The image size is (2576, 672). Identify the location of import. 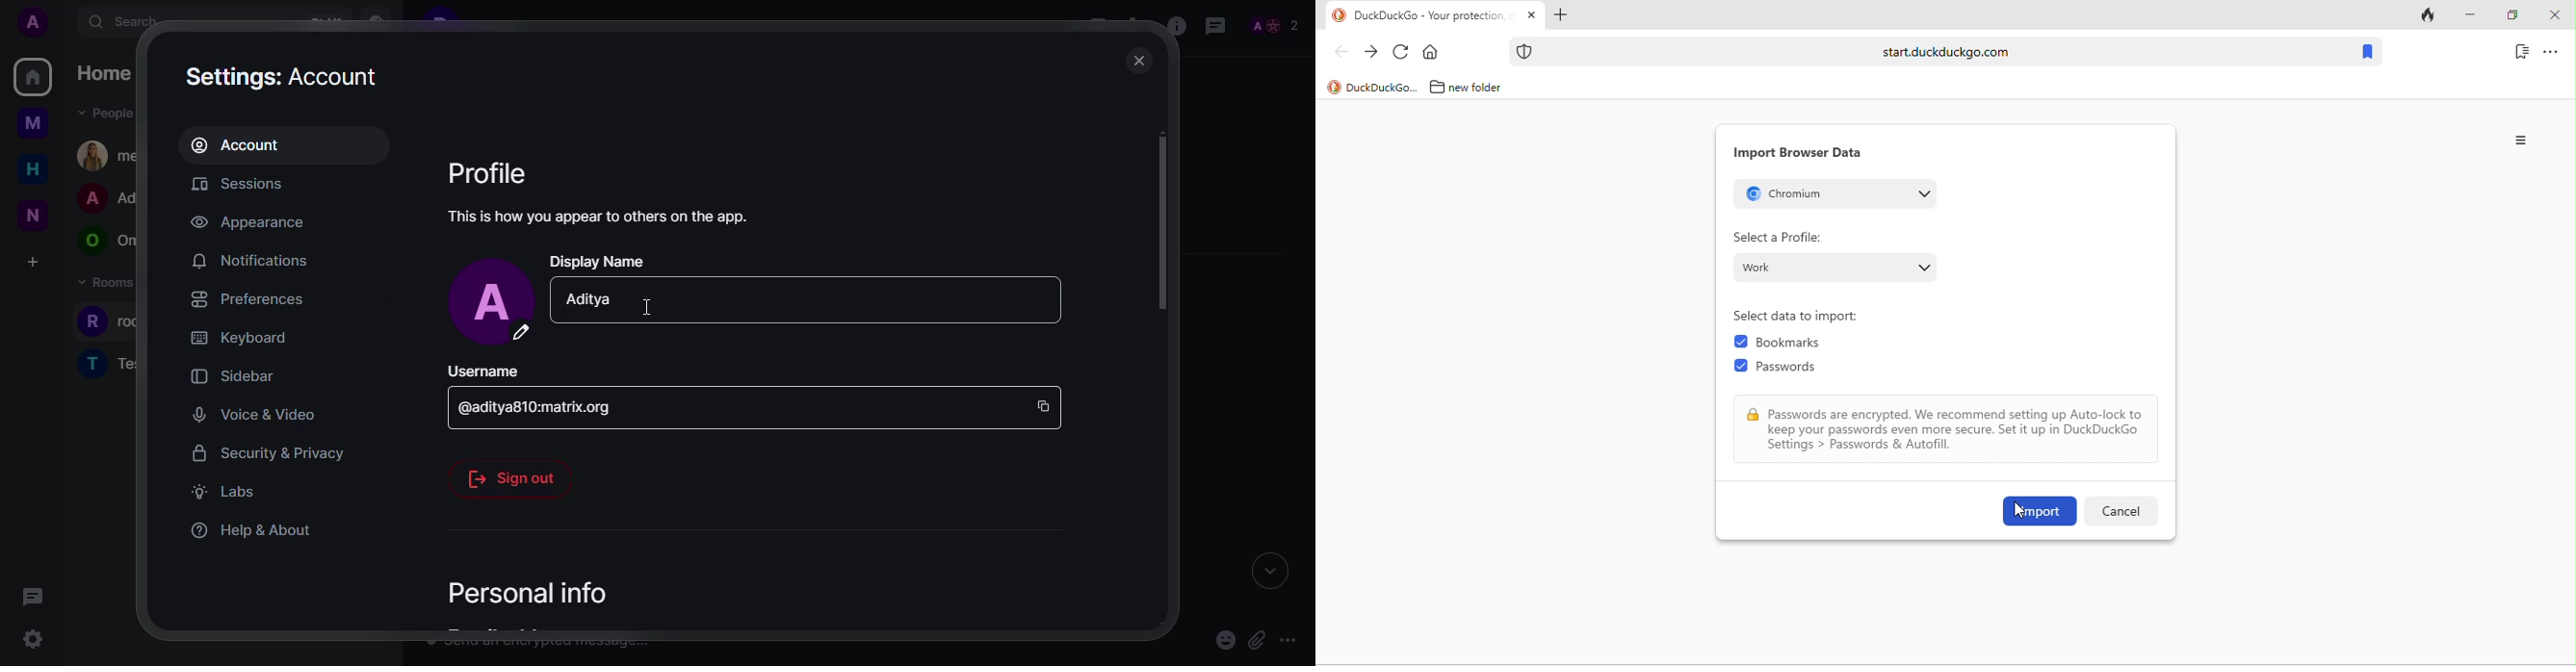
(2040, 511).